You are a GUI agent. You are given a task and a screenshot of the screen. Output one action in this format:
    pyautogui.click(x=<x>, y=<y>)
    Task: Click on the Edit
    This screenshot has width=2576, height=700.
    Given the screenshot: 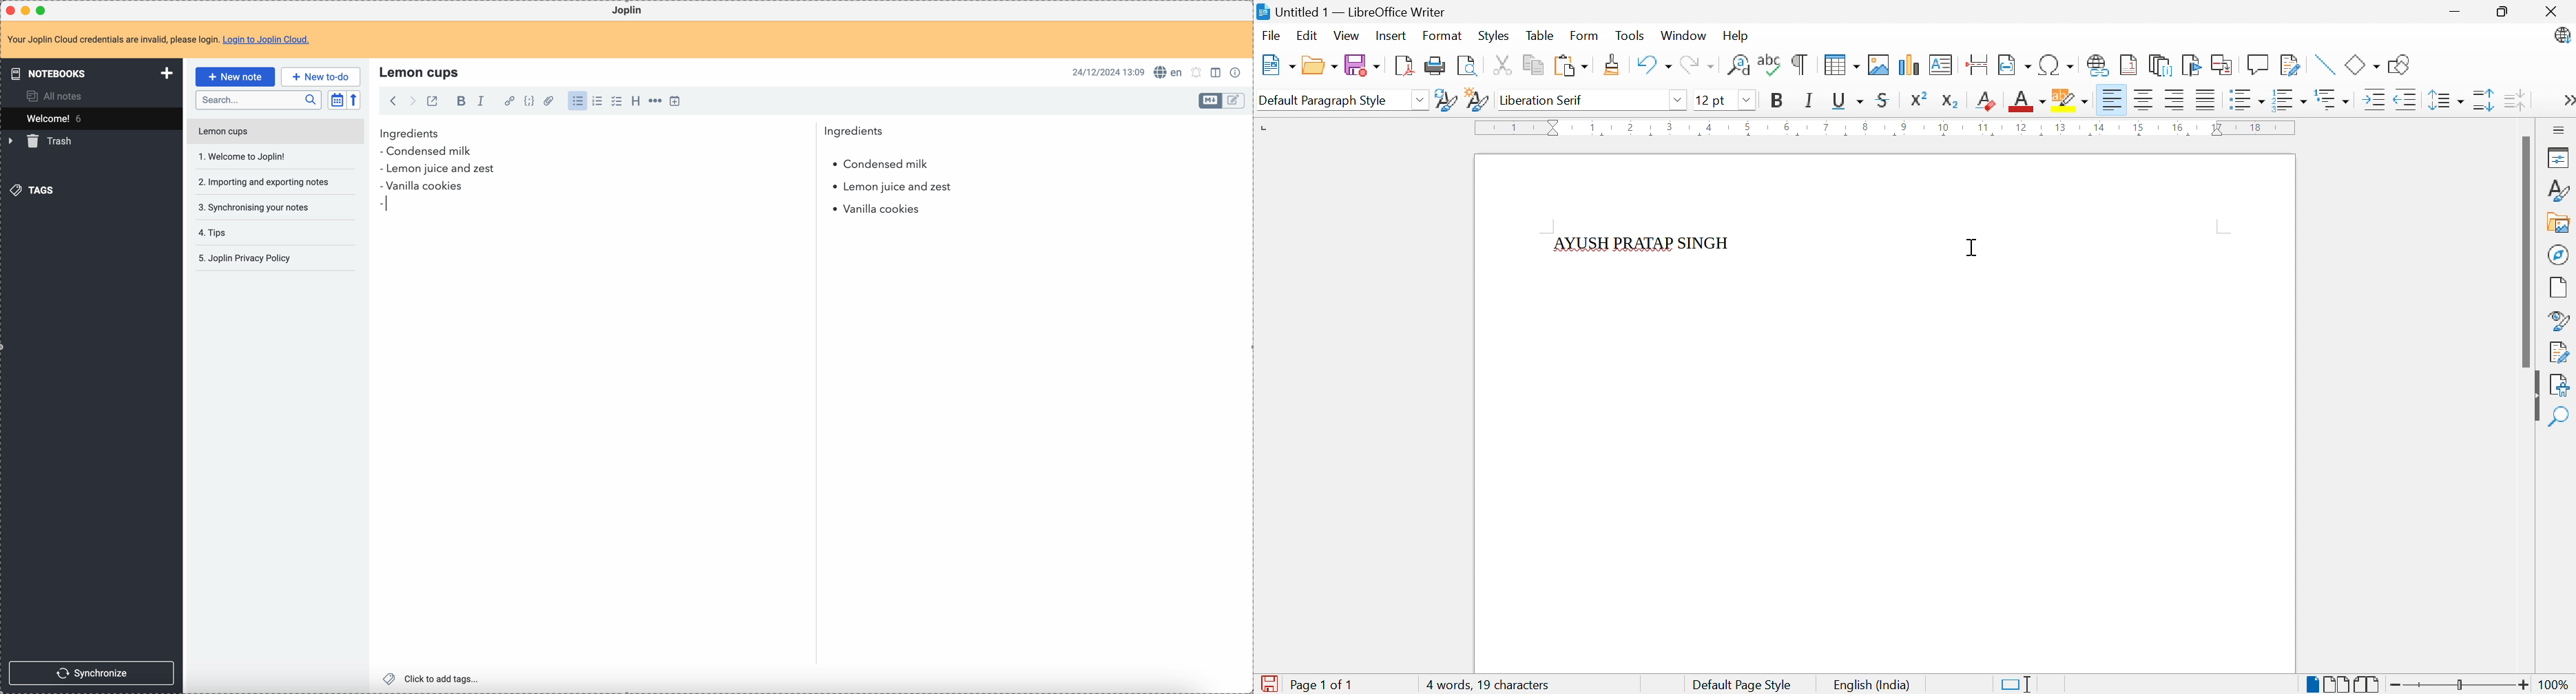 What is the action you would take?
    pyautogui.click(x=1310, y=38)
    